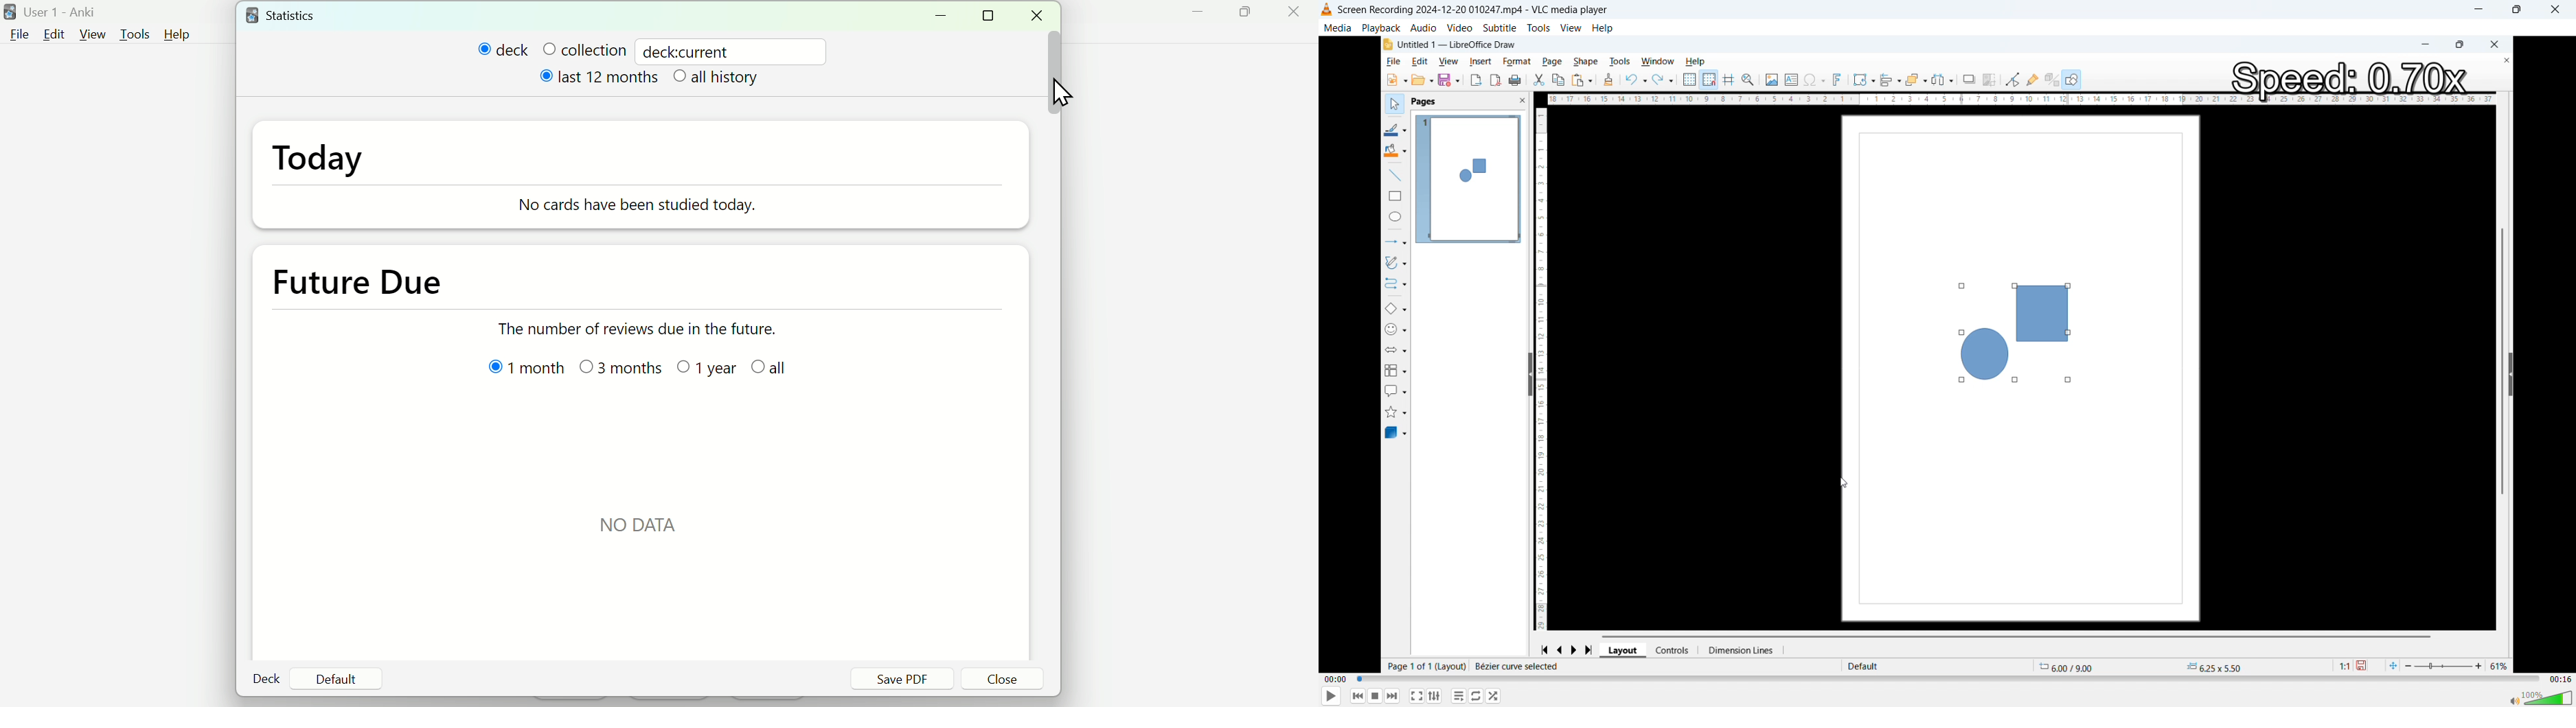  I want to click on View, so click(93, 32).